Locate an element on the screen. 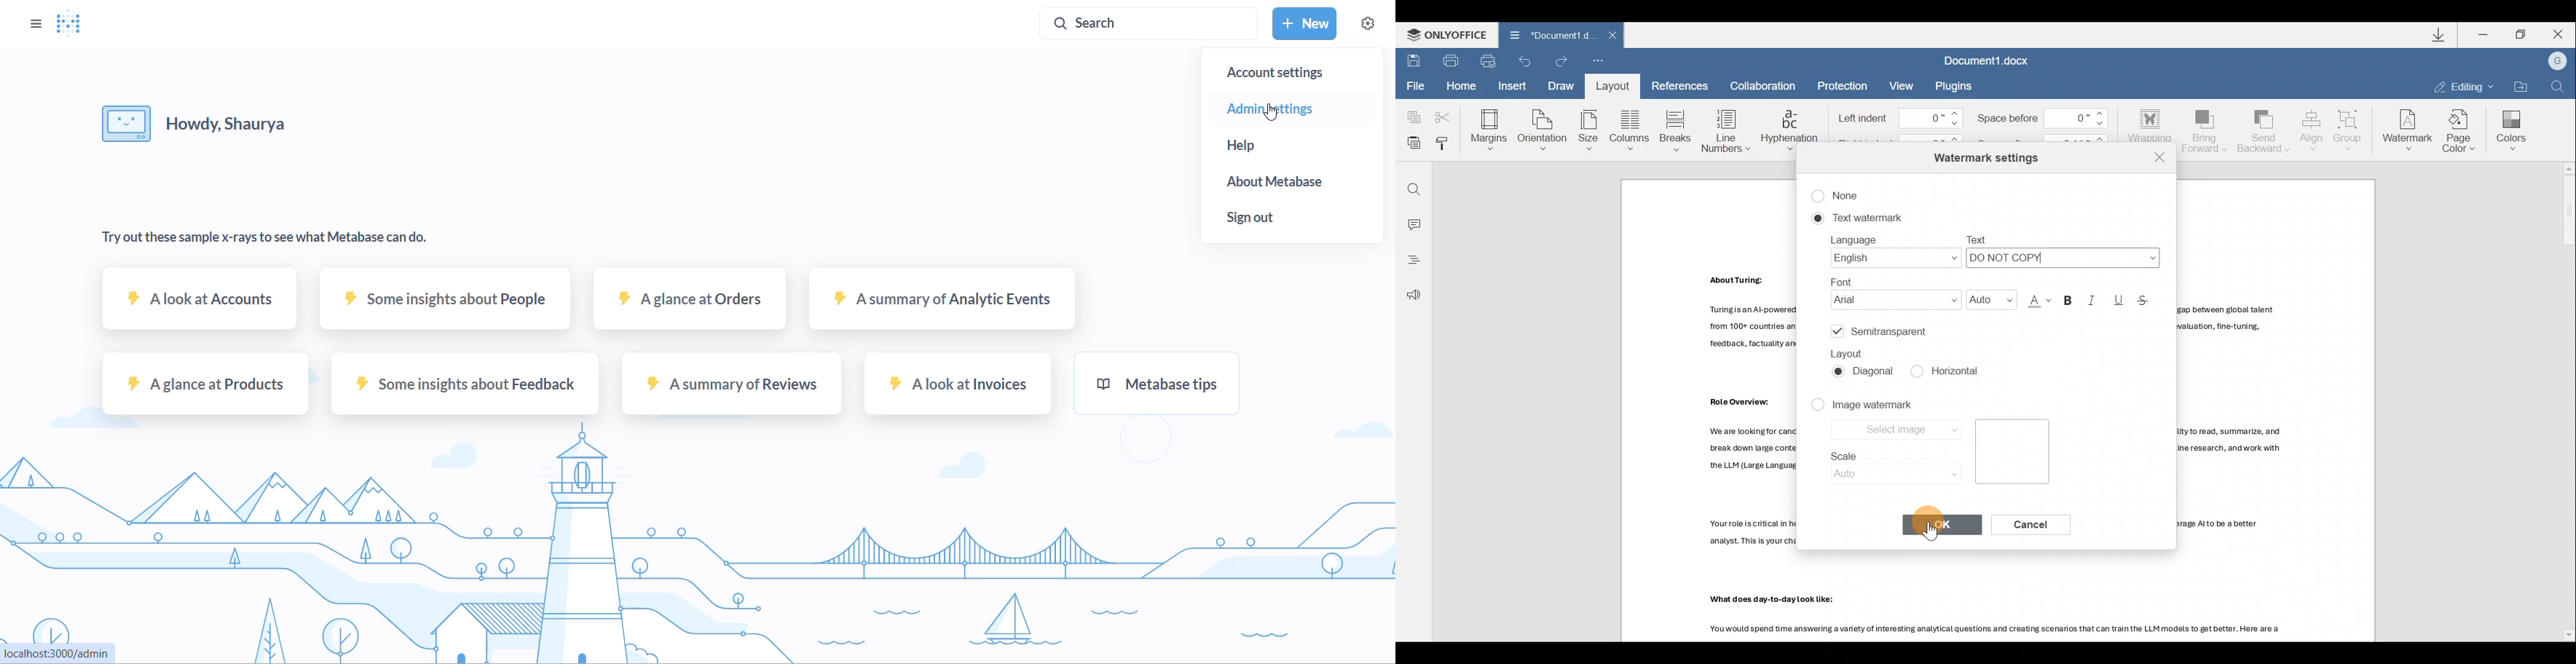 Image resolution: width=2576 pixels, height=672 pixels. Home is located at coordinates (1465, 86).